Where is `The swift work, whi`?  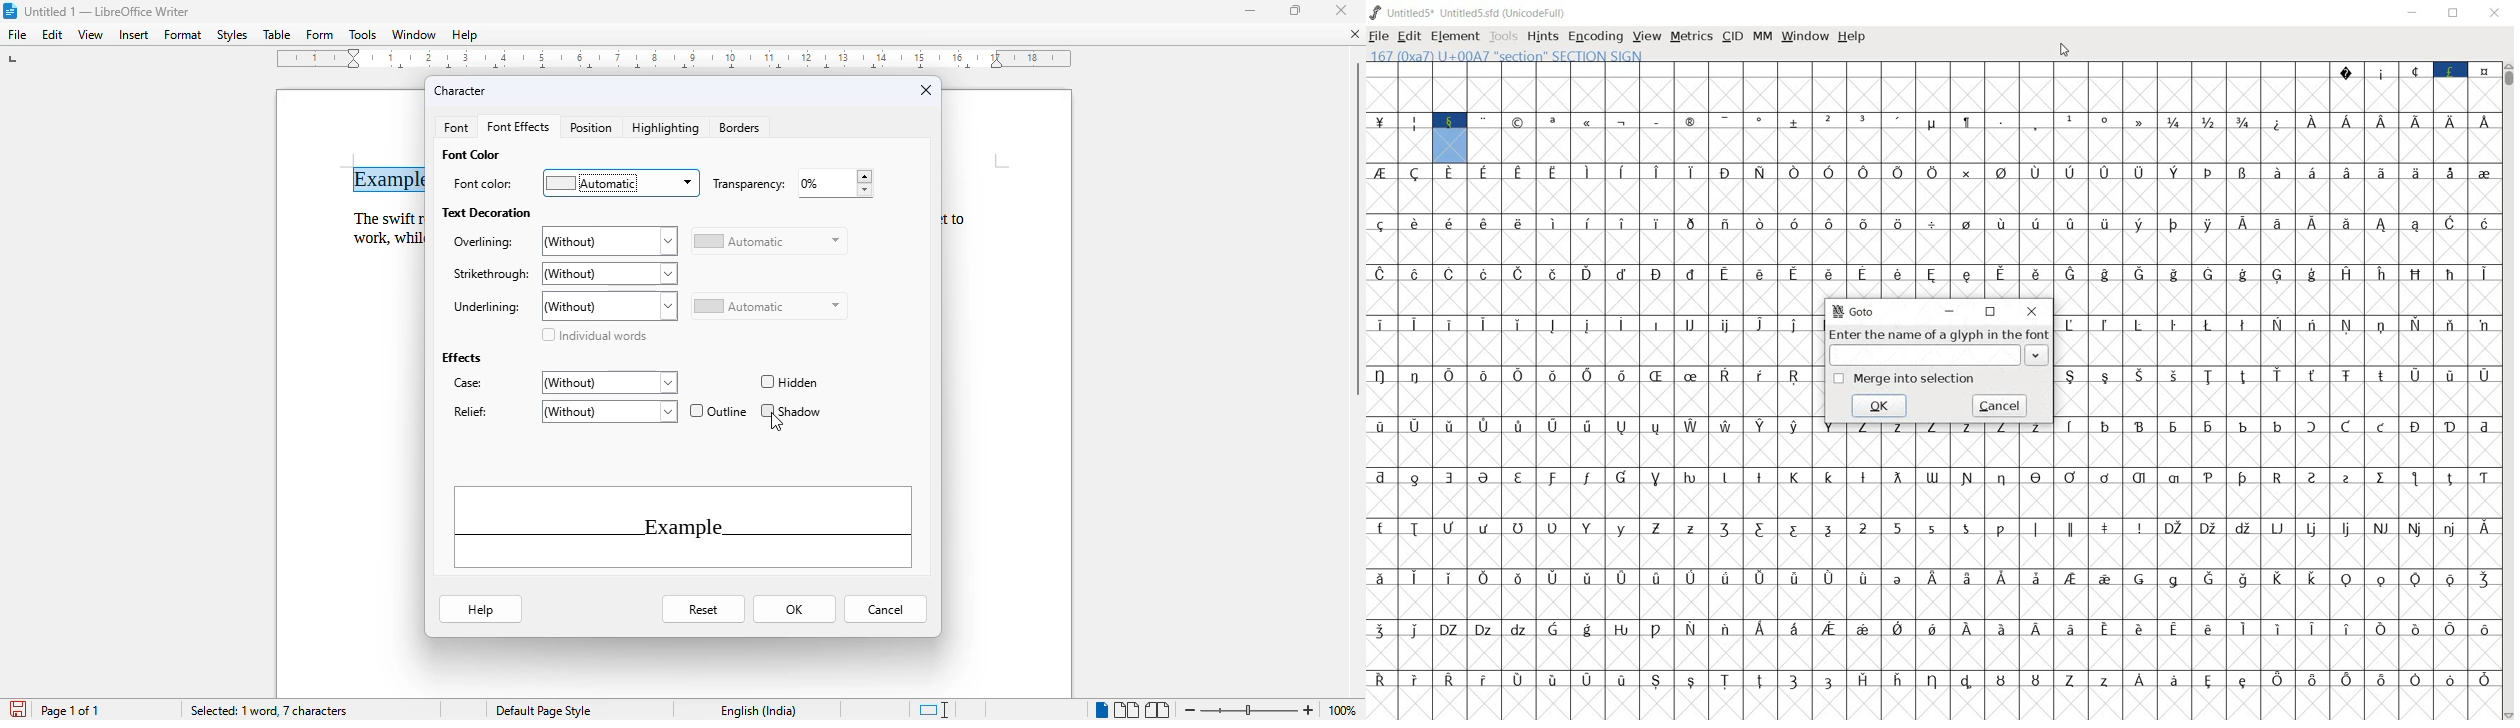 The swift work, whi is located at coordinates (382, 227).